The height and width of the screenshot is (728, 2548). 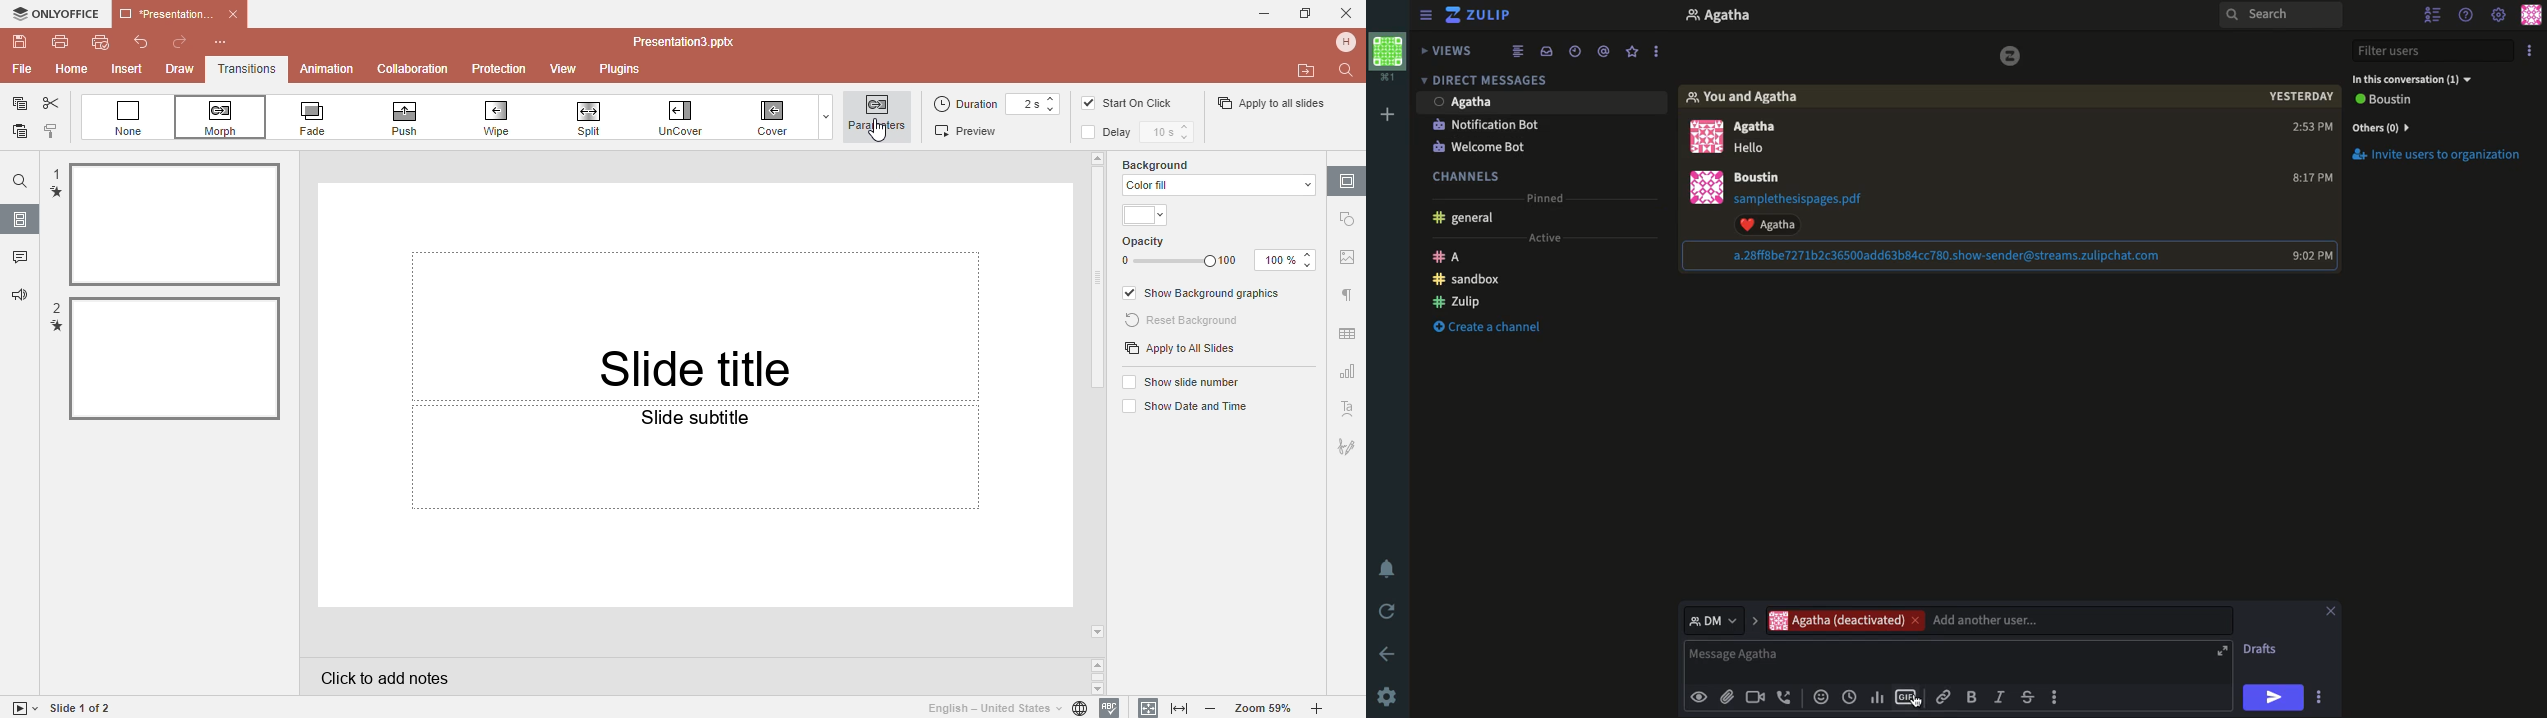 What do you see at coordinates (1767, 137) in the screenshot?
I see `User` at bounding box center [1767, 137].